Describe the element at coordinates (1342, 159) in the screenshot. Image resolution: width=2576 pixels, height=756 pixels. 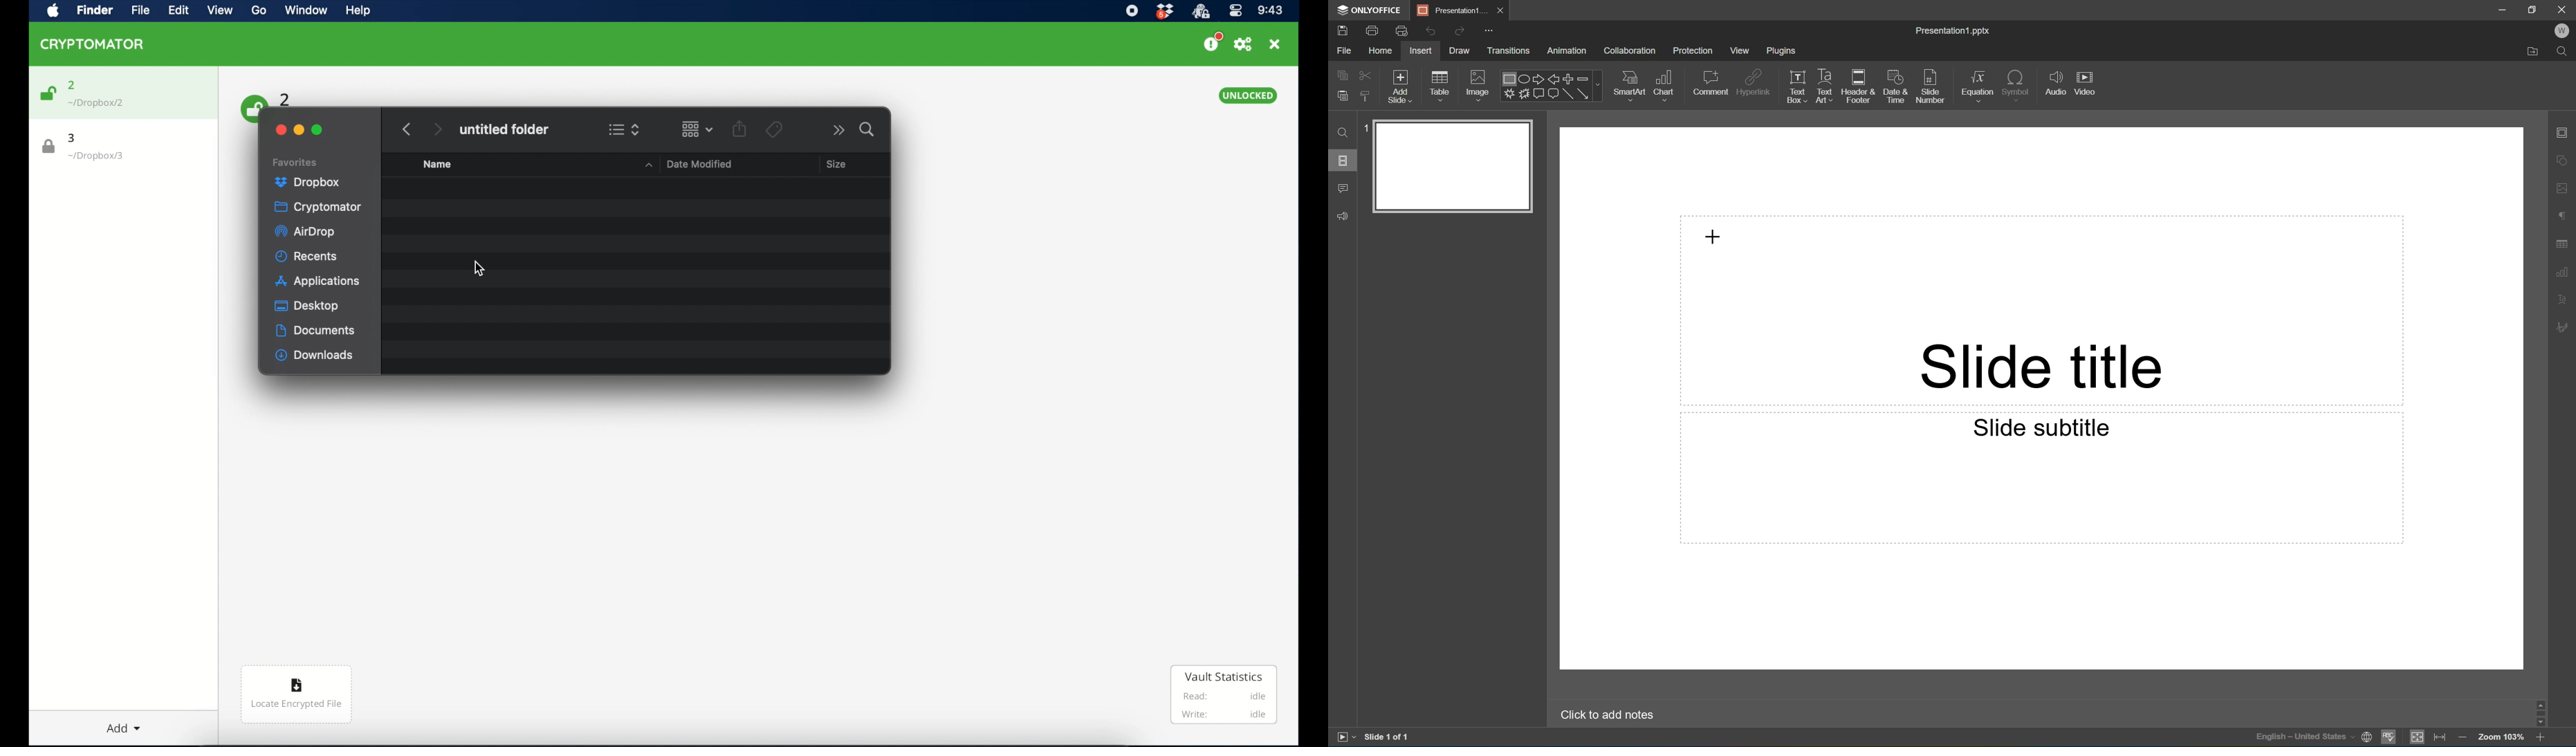
I see `Slides` at that location.